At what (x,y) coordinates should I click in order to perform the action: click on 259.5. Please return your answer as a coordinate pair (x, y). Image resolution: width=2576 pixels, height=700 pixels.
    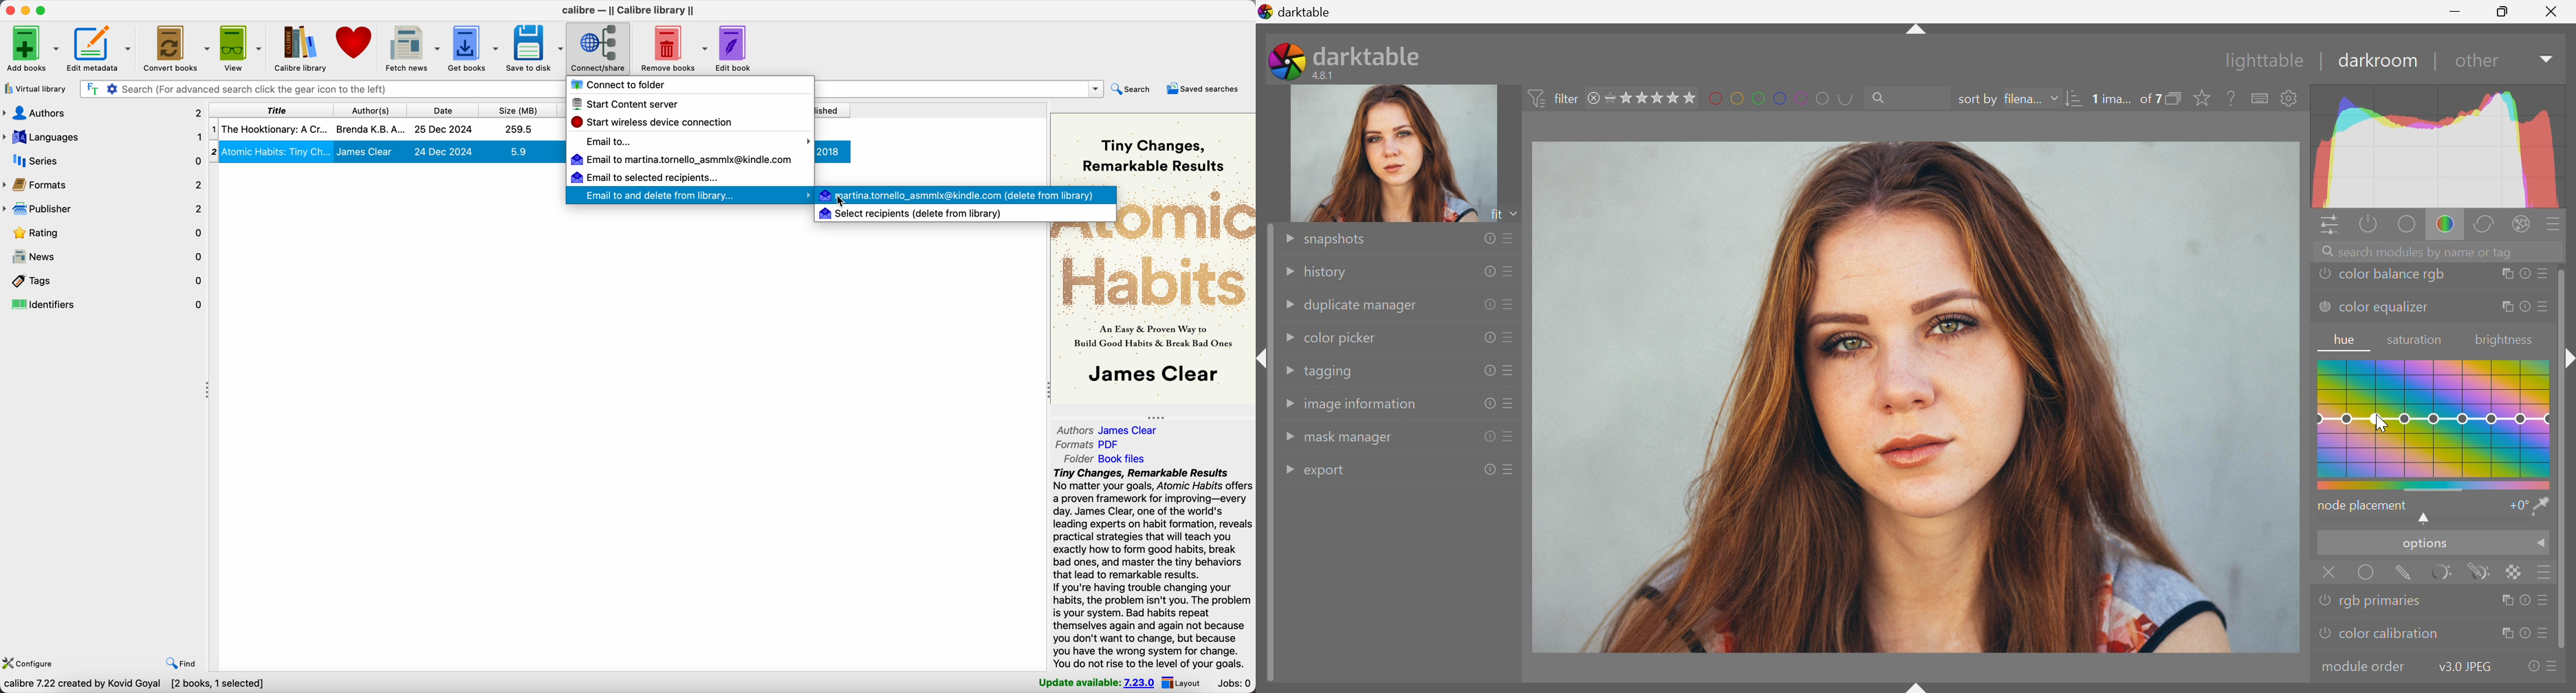
    Looking at the image, I should click on (519, 129).